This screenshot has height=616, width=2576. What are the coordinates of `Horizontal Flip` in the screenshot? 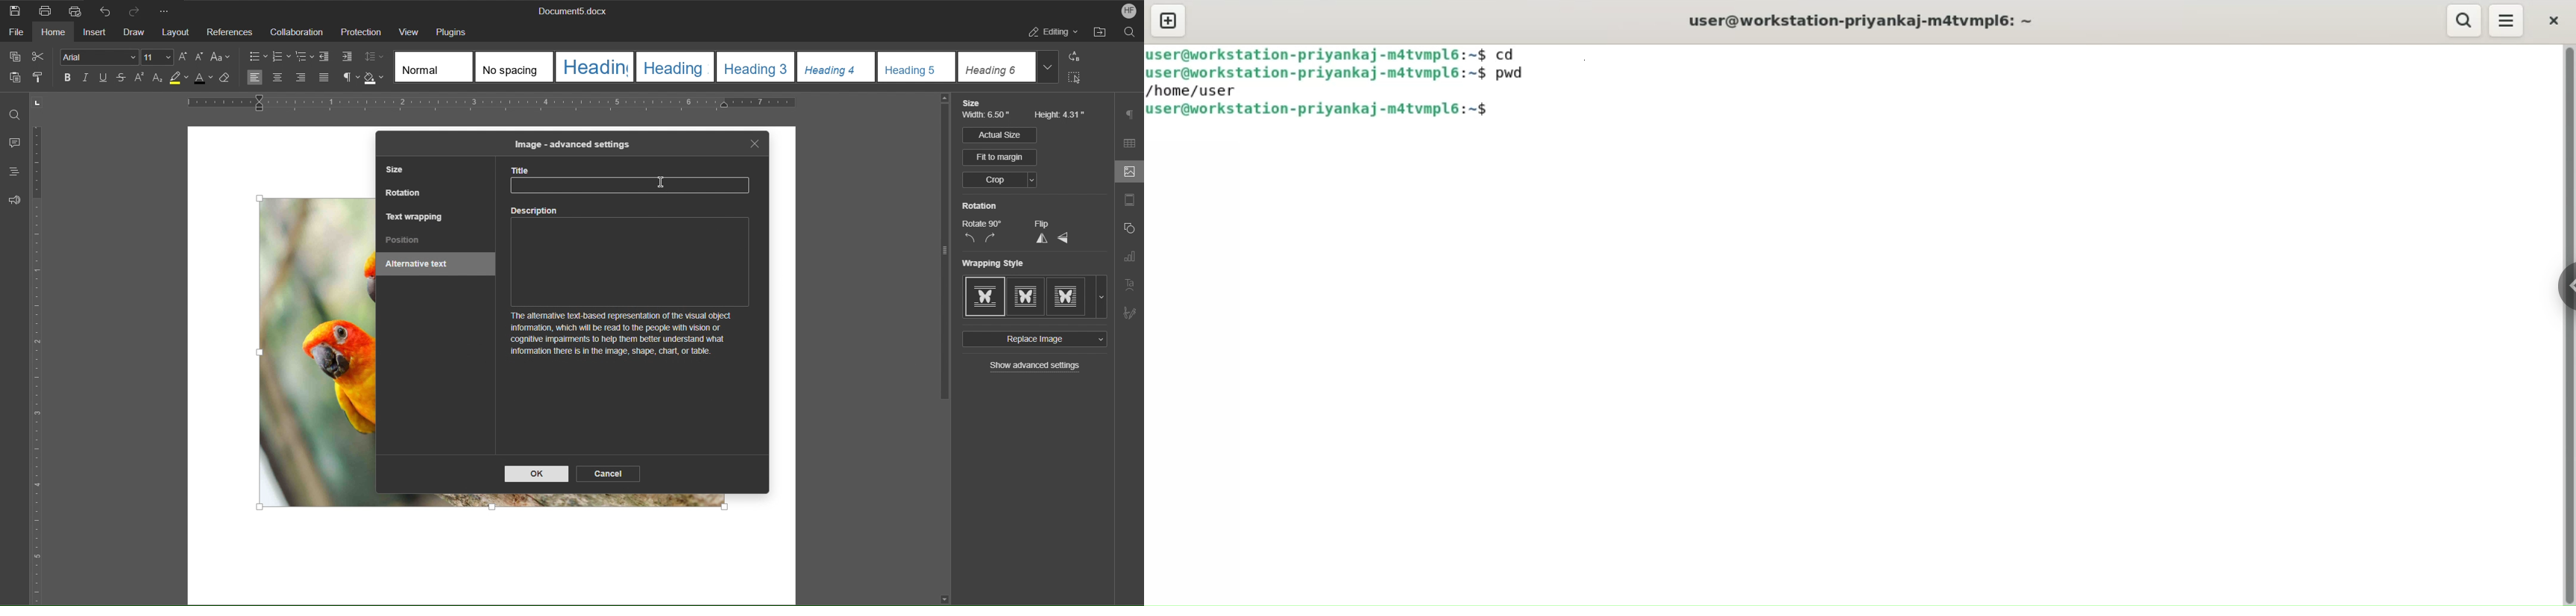 It's located at (1065, 239).